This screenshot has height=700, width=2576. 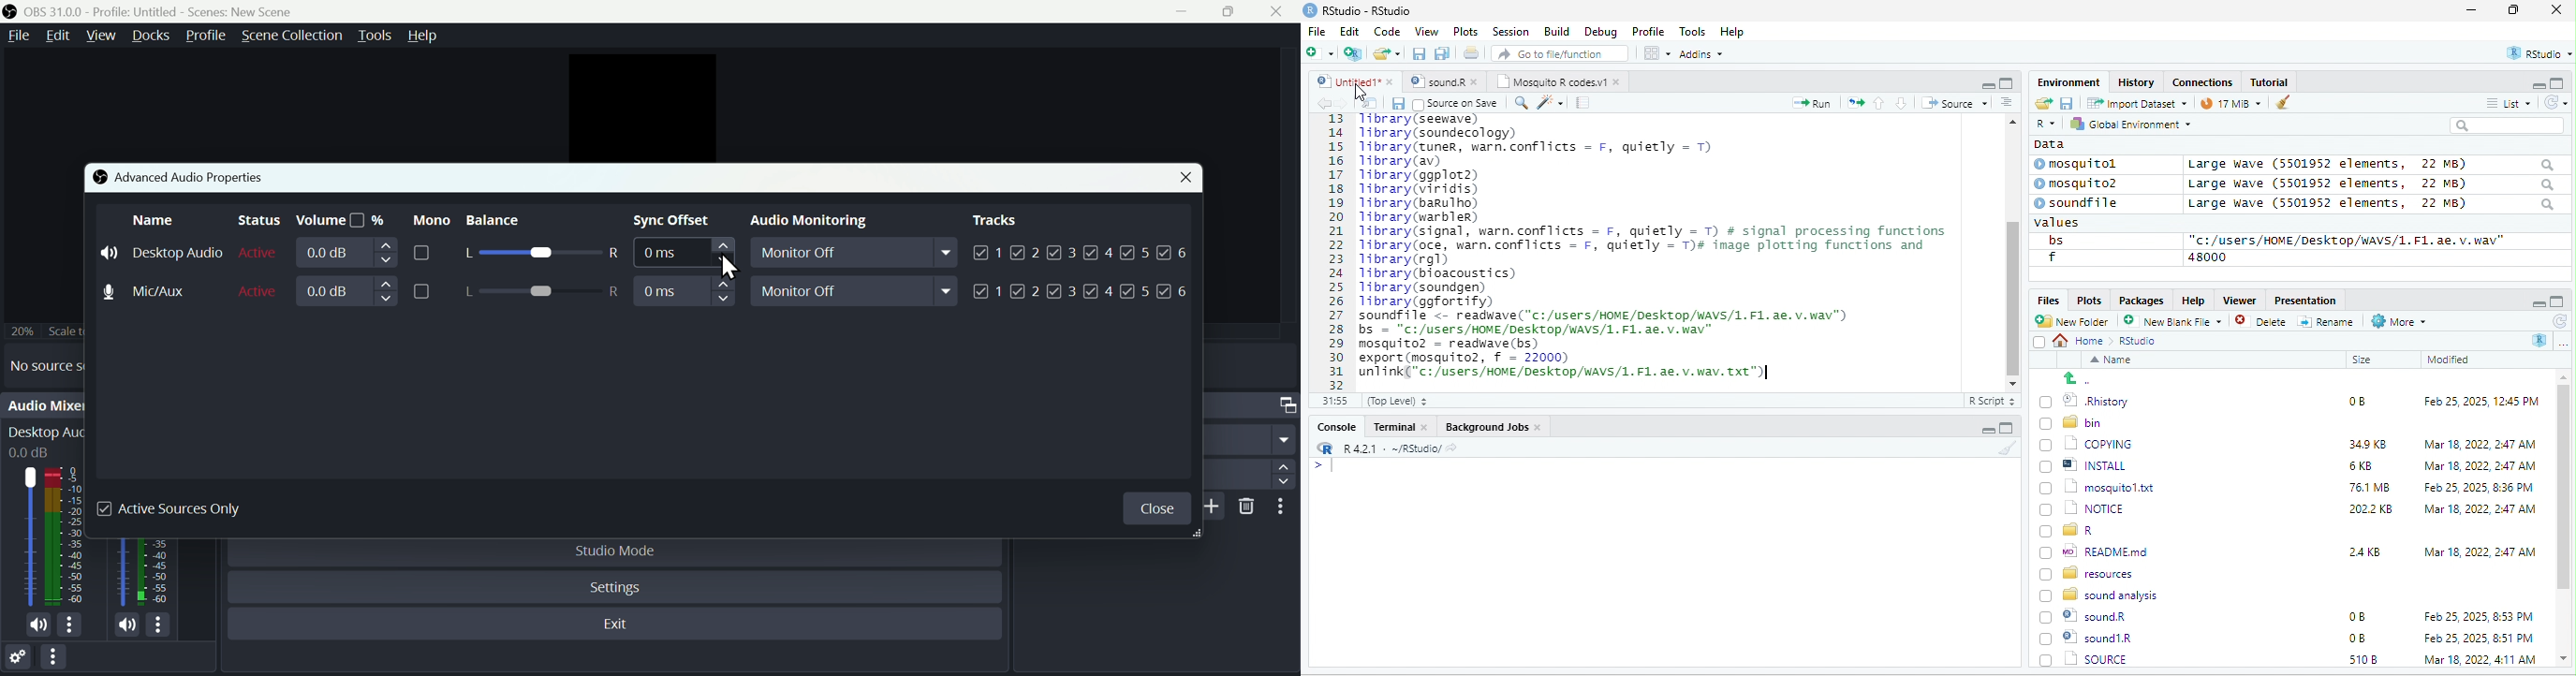 I want to click on Ld bin, so click(x=2073, y=421).